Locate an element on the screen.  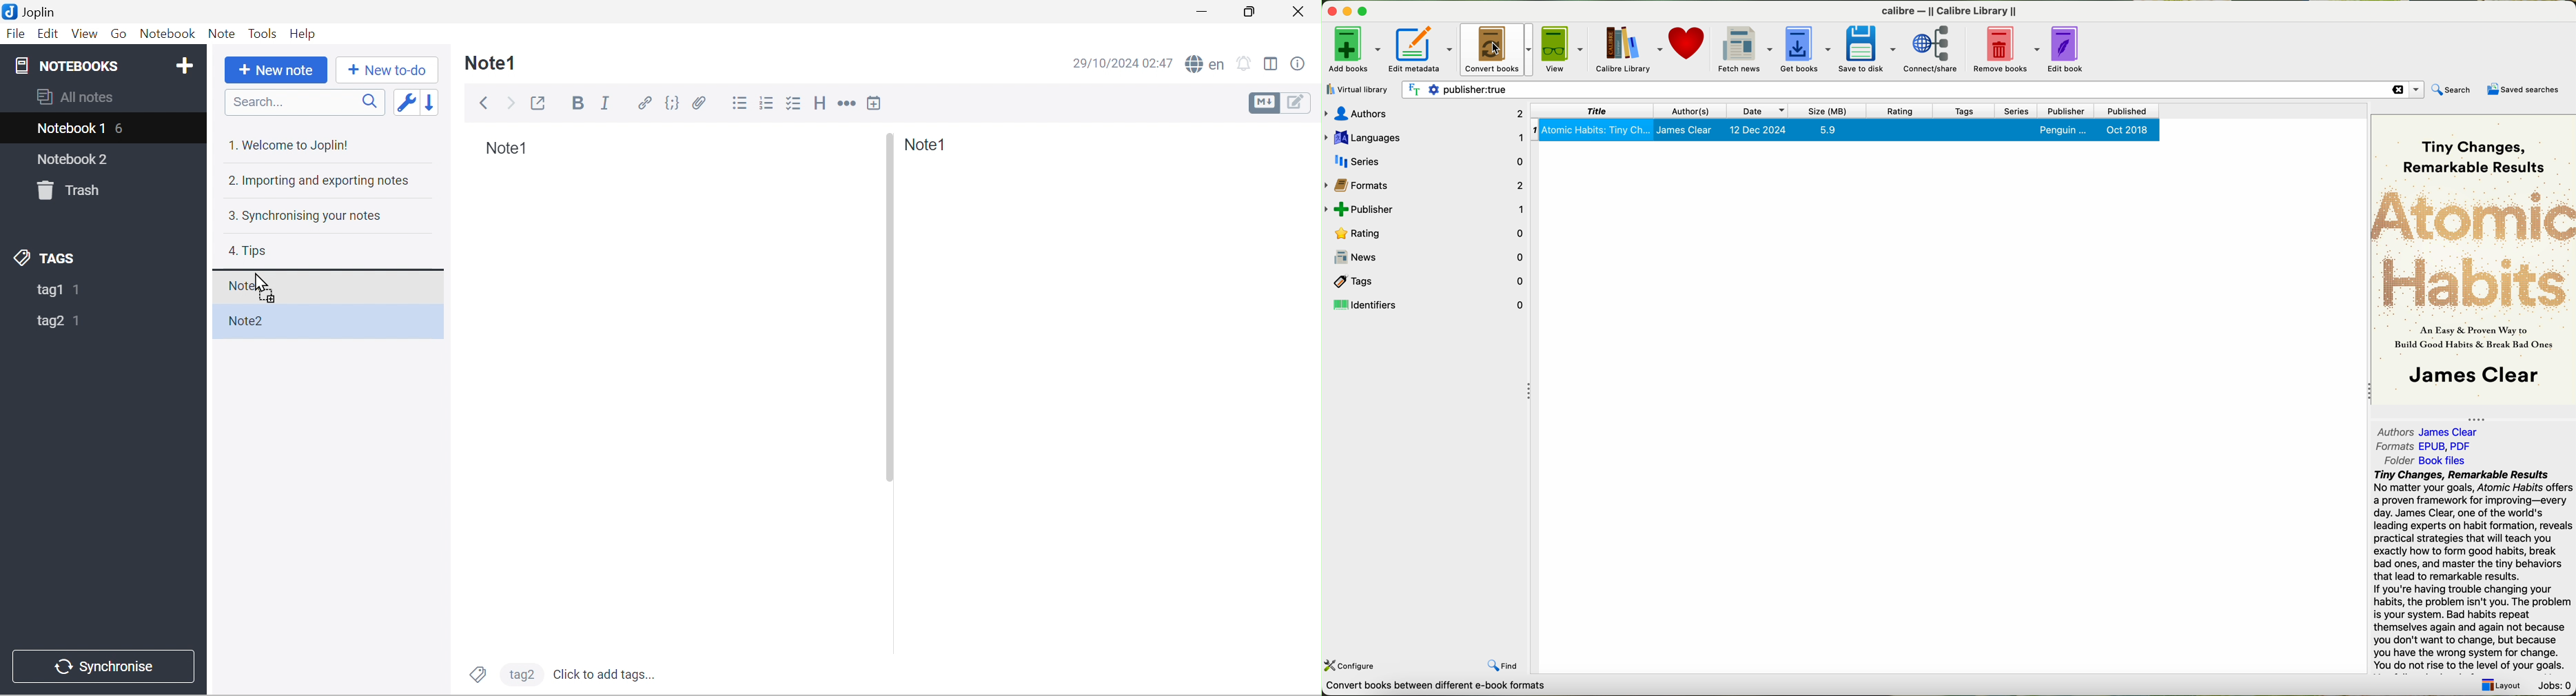
published is located at coordinates (2128, 111).